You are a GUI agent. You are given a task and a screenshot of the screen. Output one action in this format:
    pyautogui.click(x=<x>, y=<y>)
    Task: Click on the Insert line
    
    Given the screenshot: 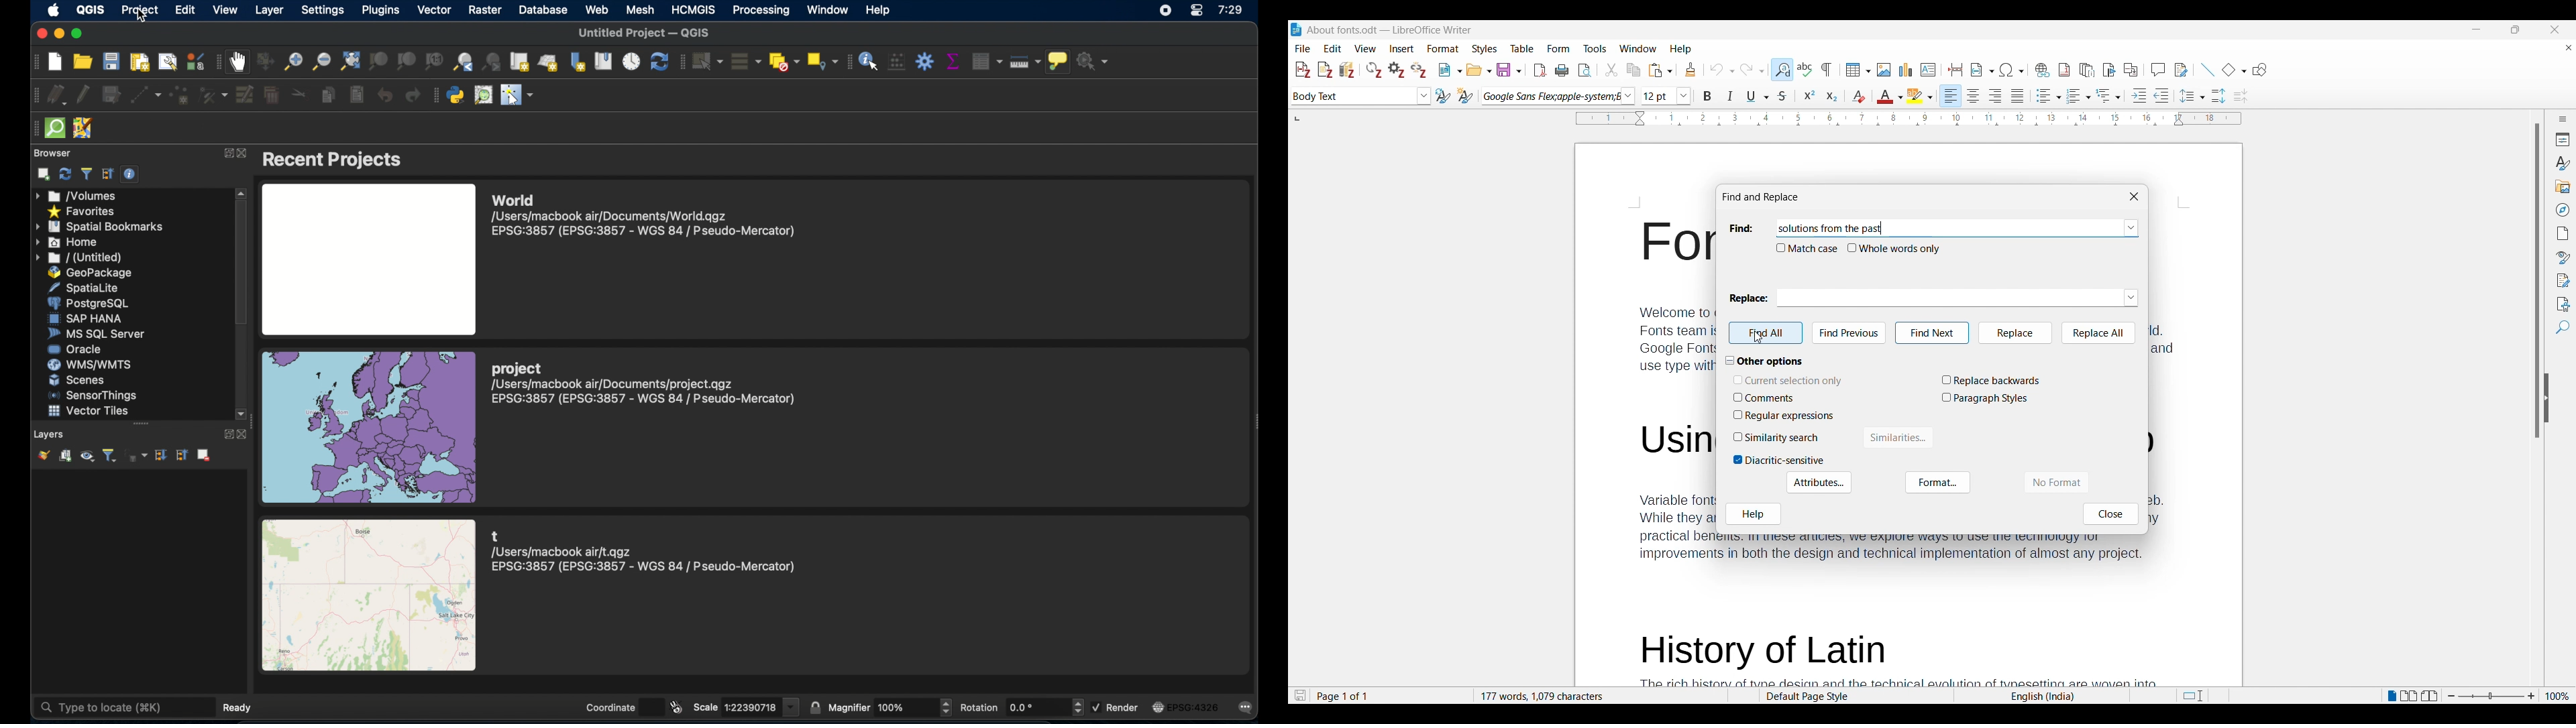 What is the action you would take?
    pyautogui.click(x=2208, y=70)
    